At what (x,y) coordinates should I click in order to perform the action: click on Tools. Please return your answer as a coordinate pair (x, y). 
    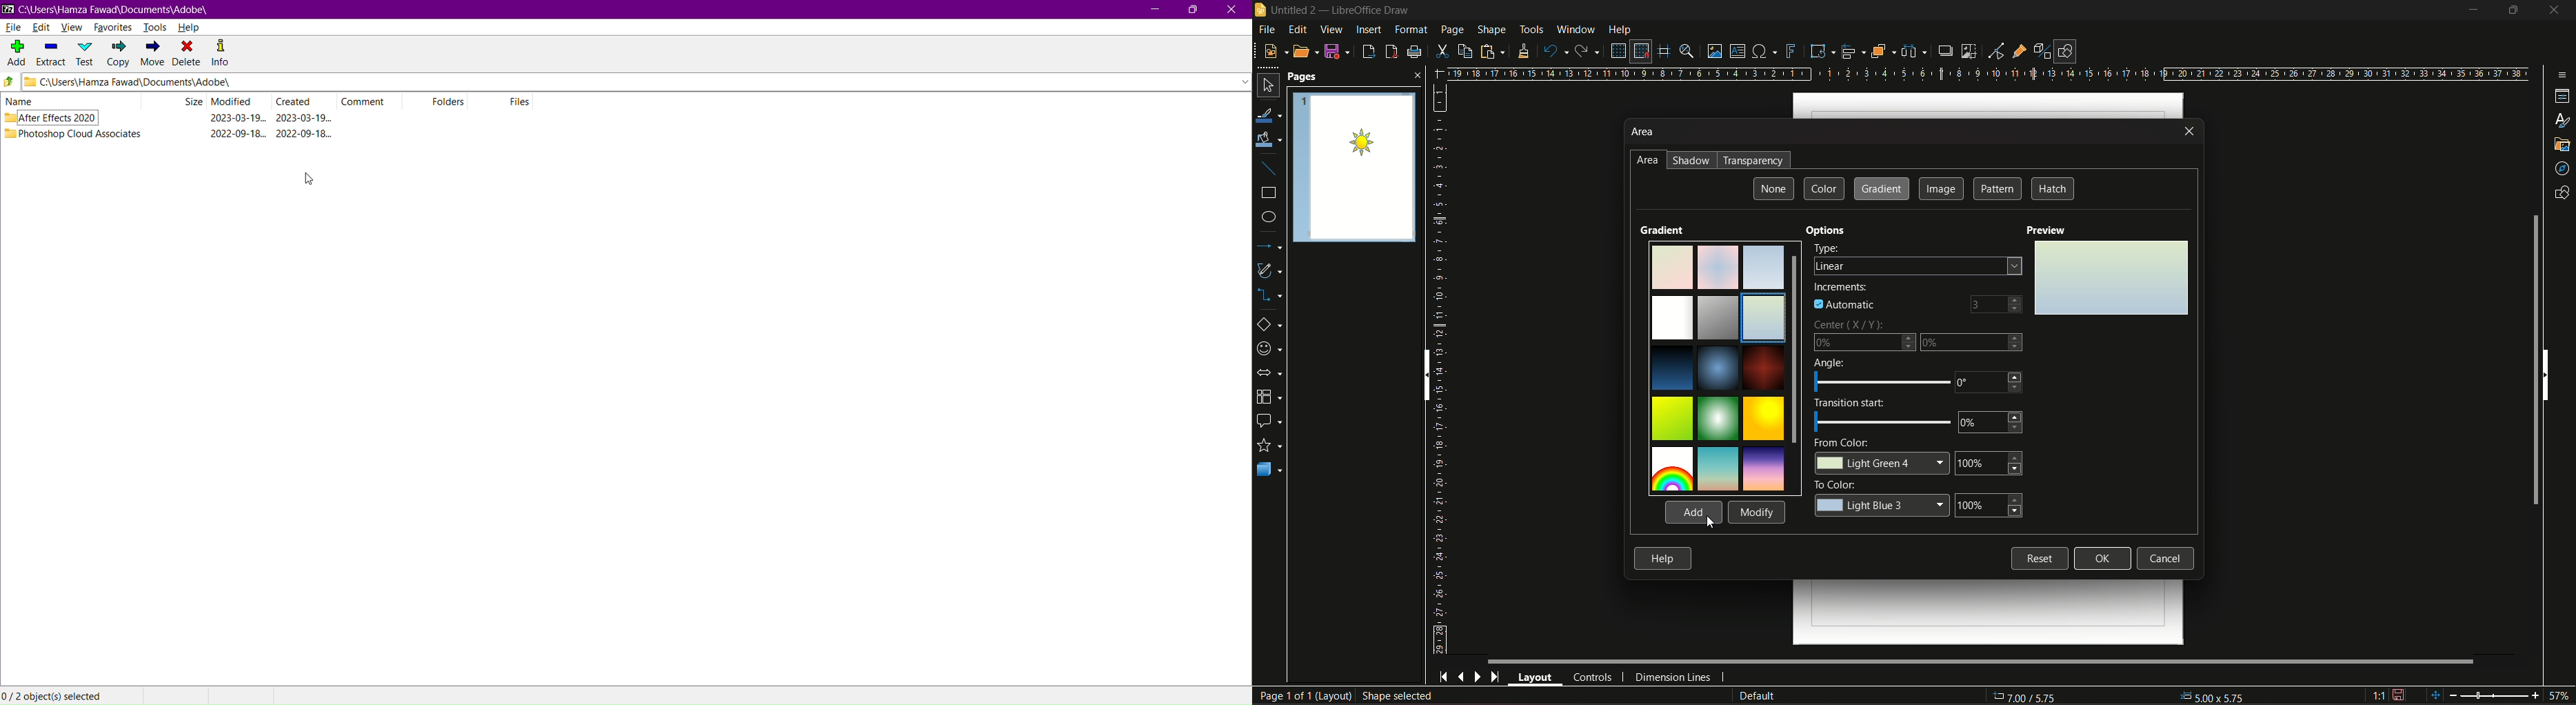
    Looking at the image, I should click on (157, 28).